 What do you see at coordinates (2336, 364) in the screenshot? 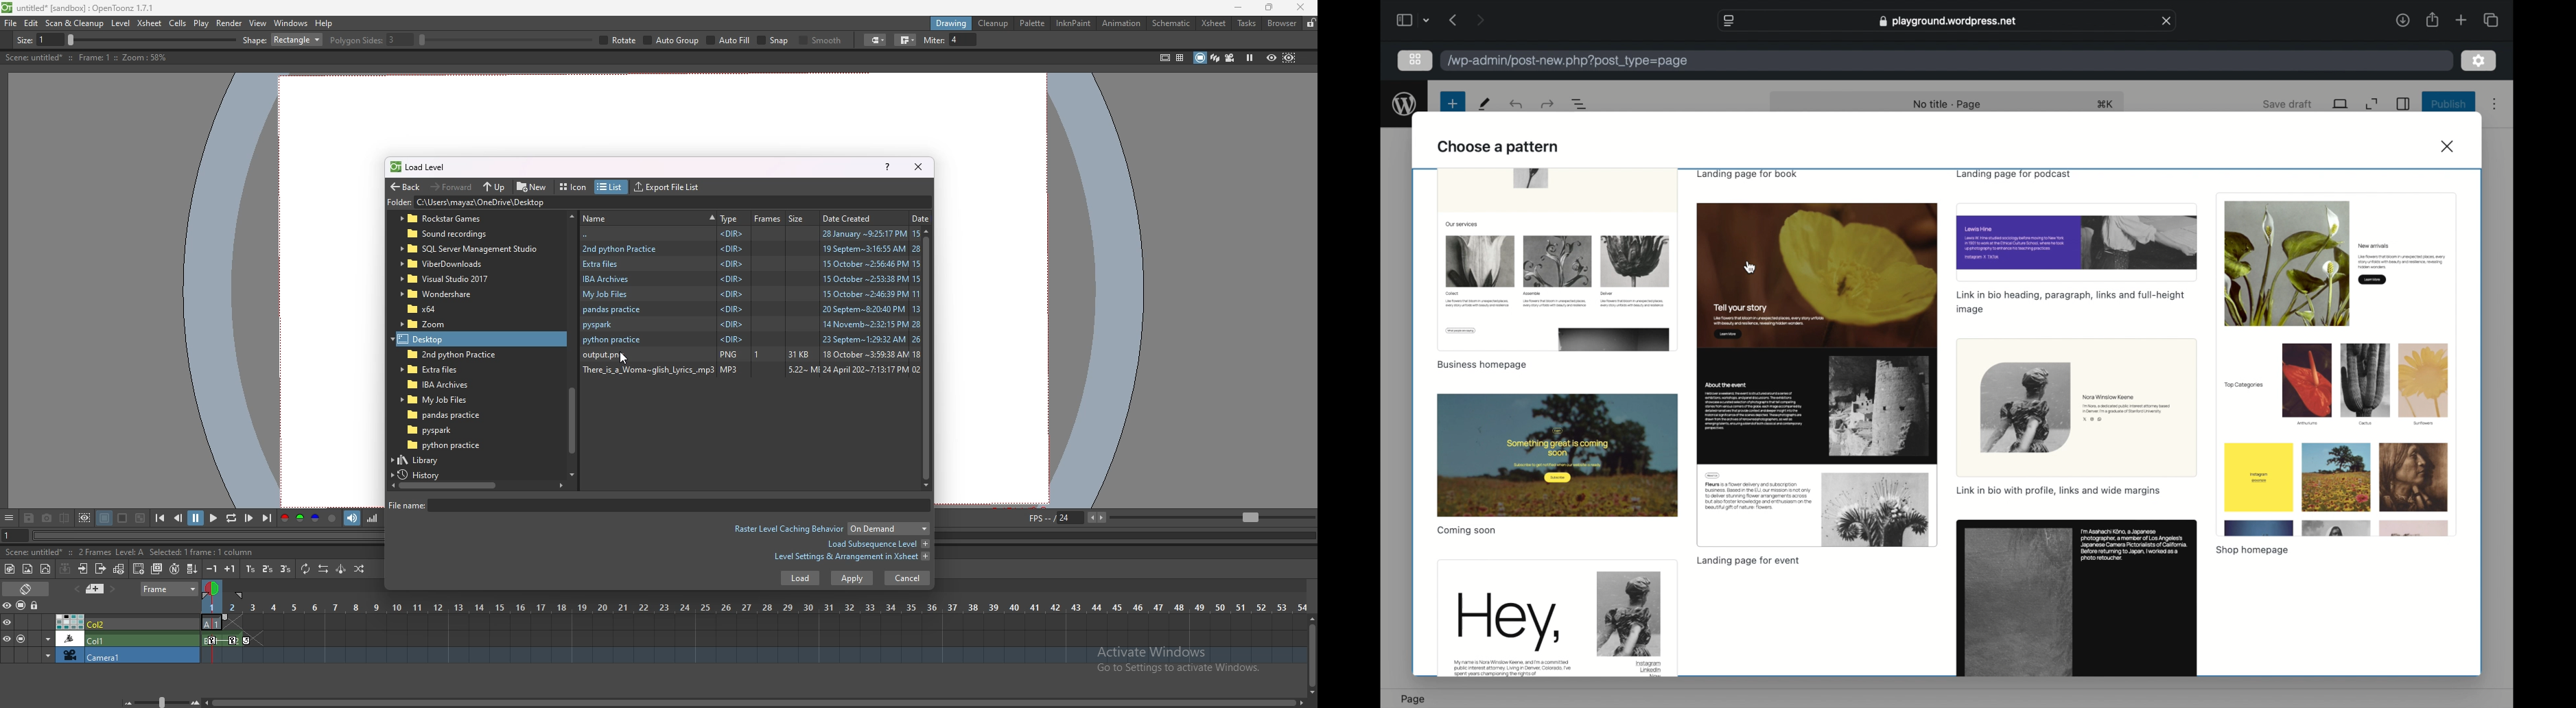
I see `preview` at bounding box center [2336, 364].